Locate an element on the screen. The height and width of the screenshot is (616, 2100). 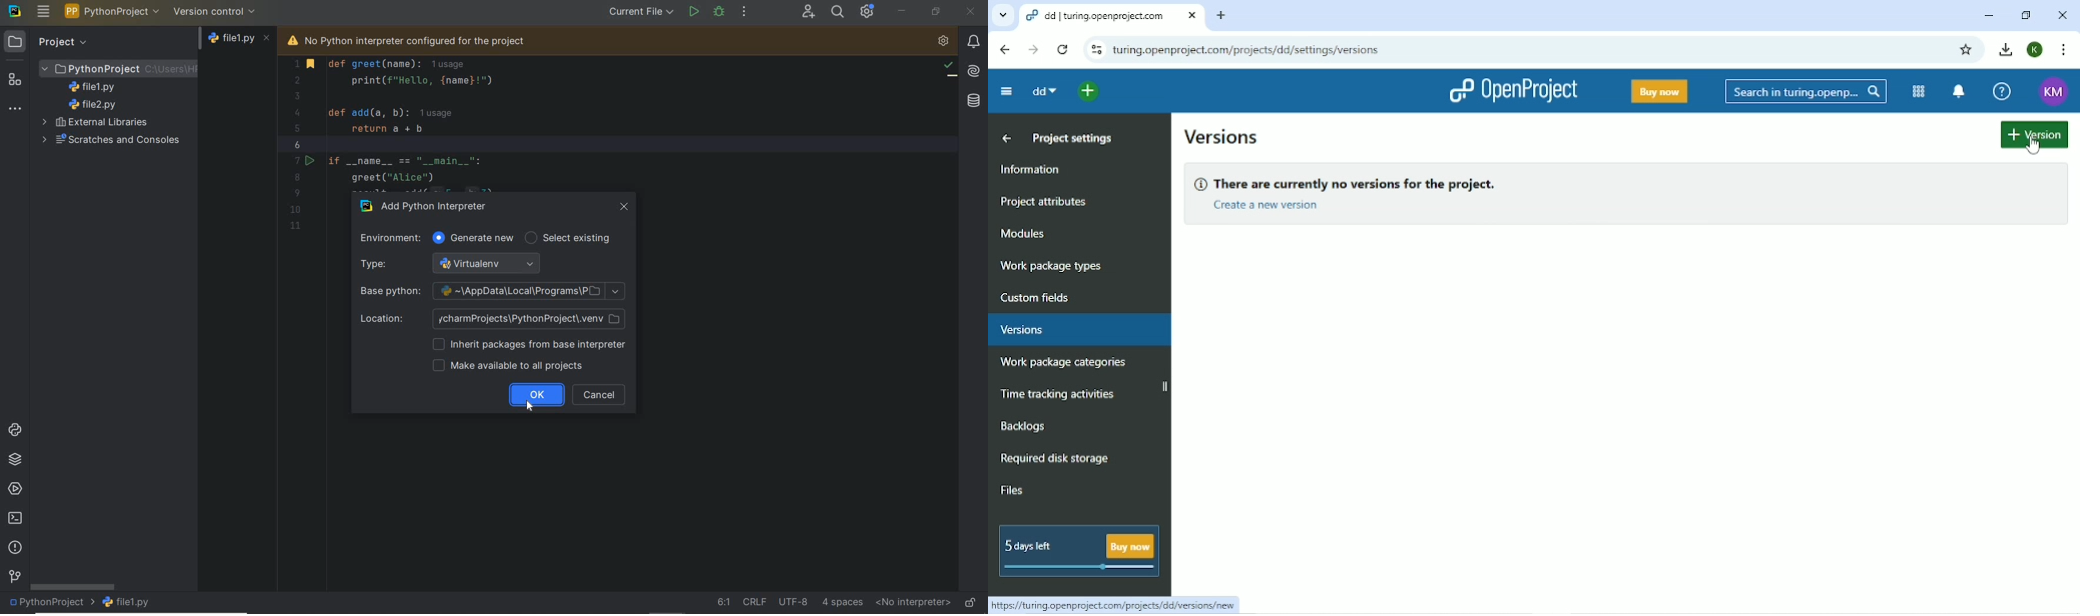
CLOSE is located at coordinates (971, 13).